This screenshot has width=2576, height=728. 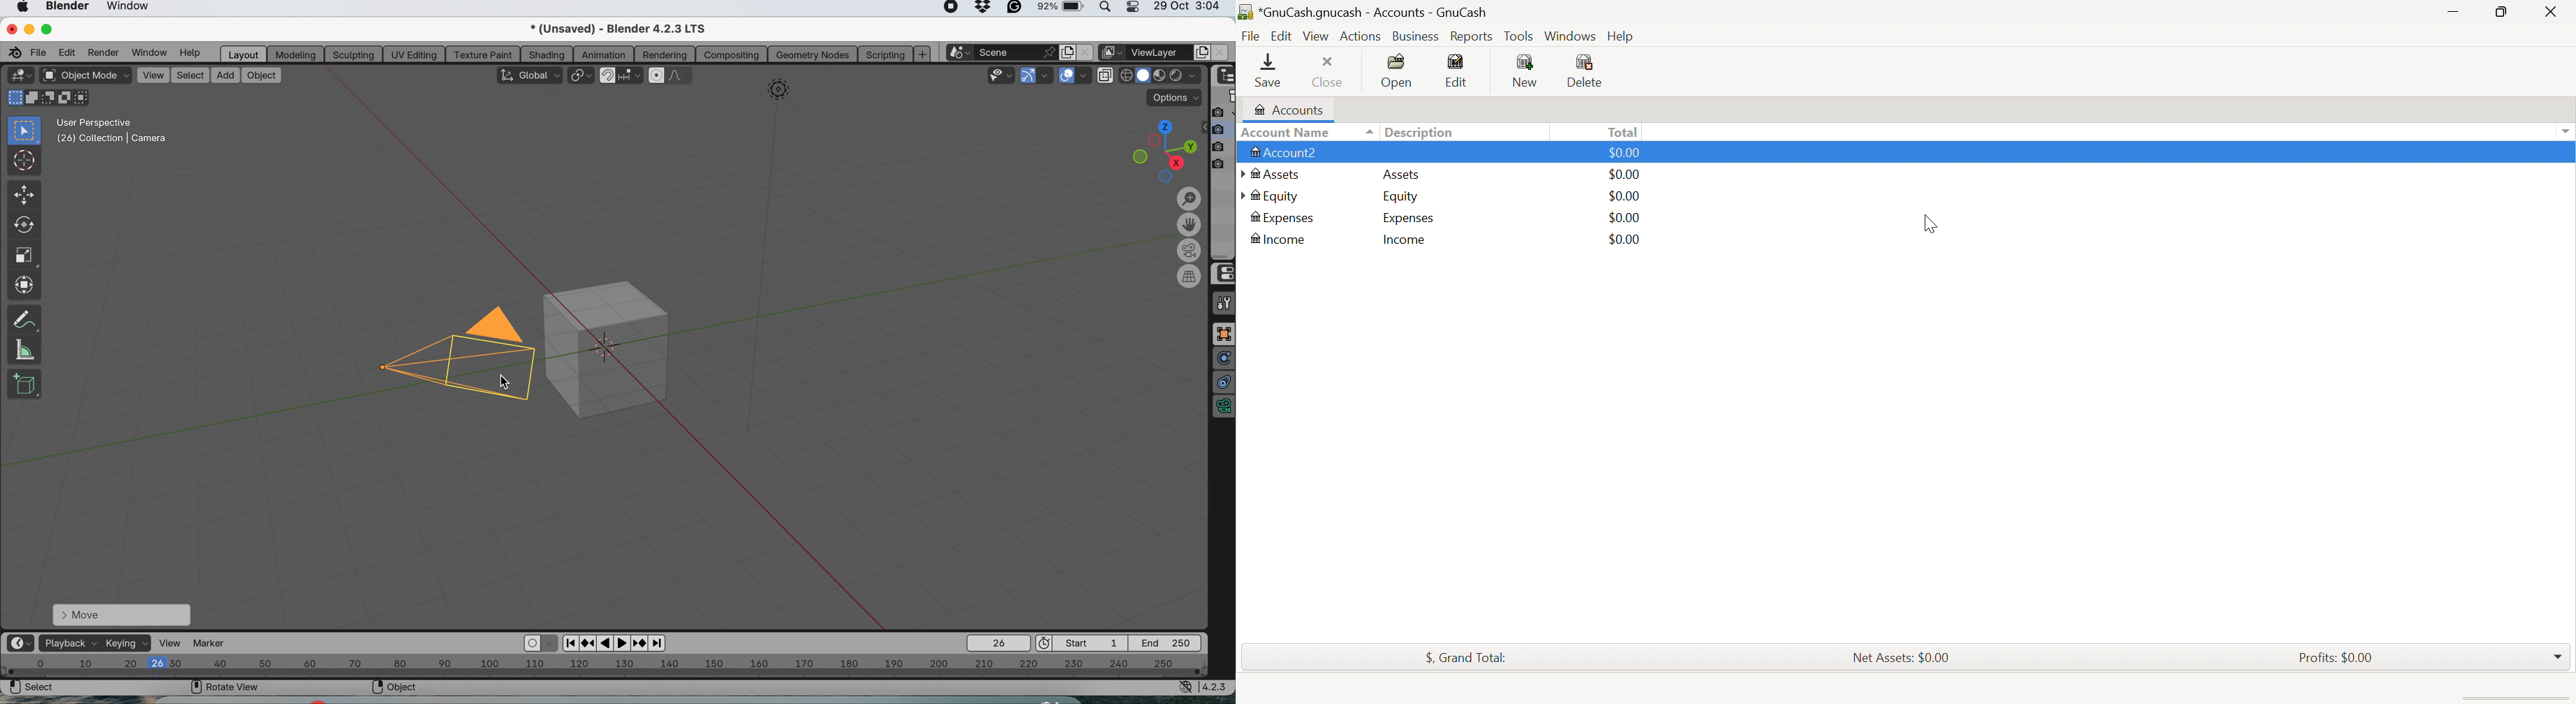 I want to click on scene, so click(x=1019, y=52).